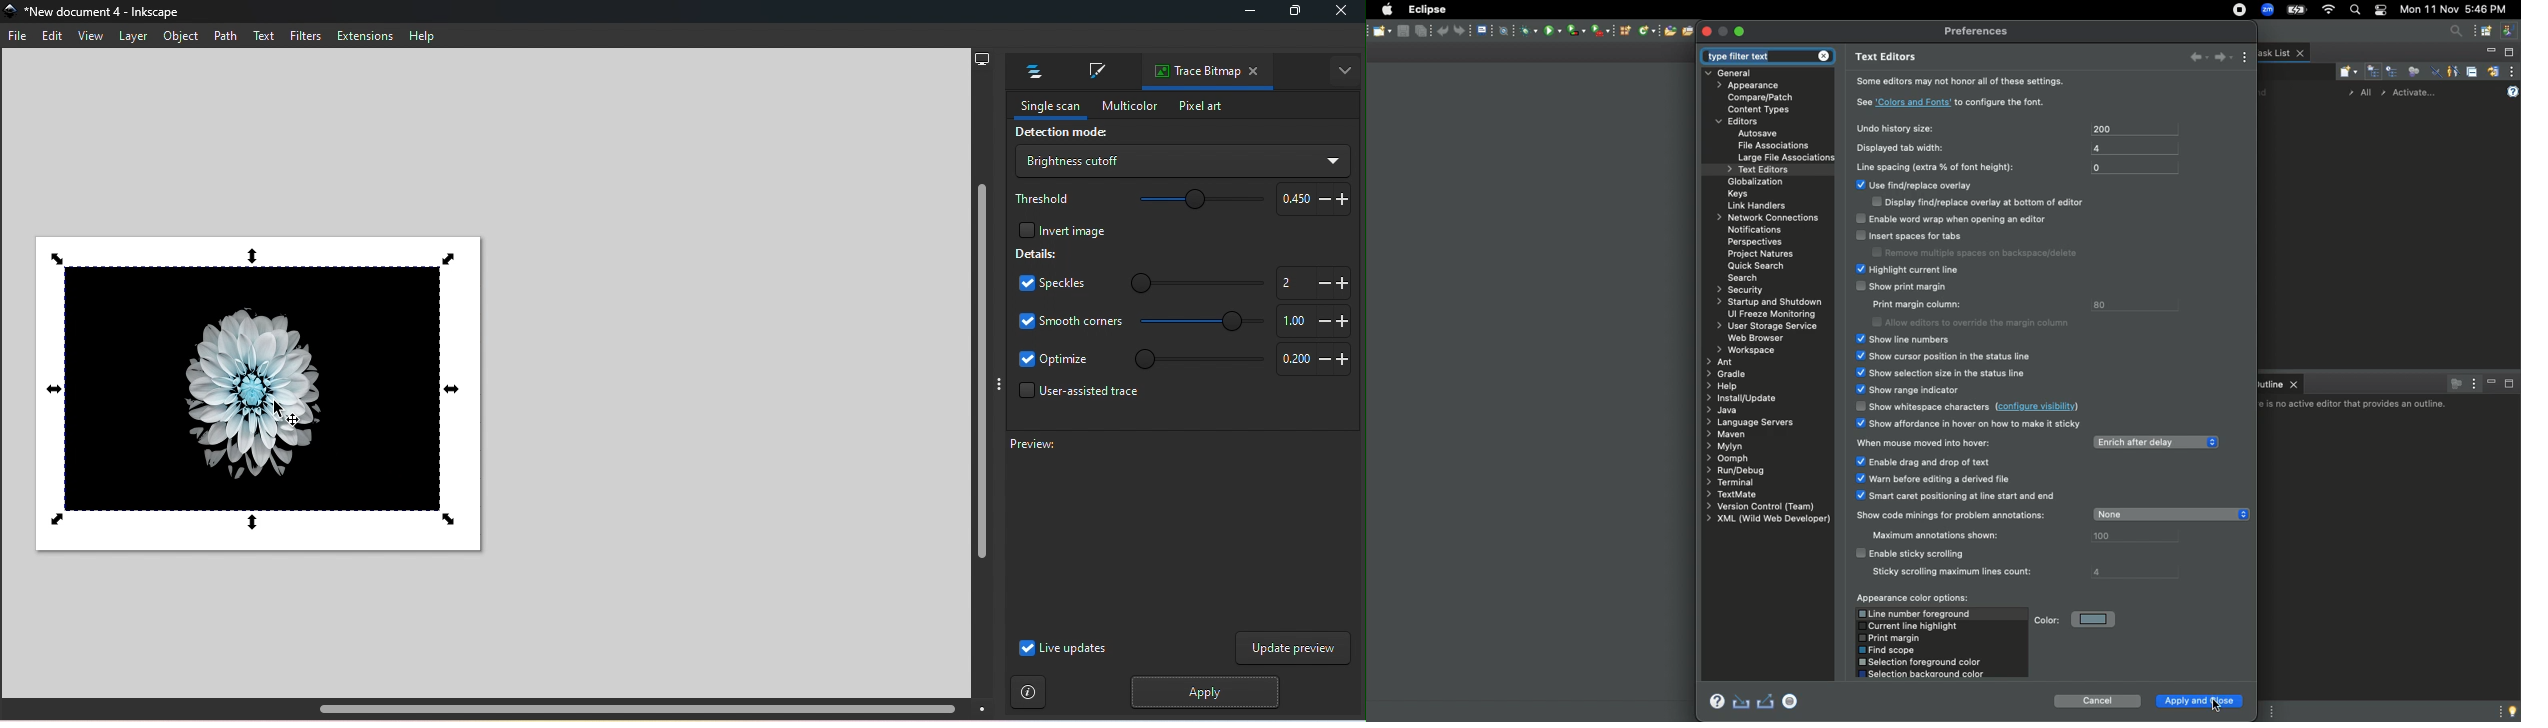 The width and height of the screenshot is (2548, 728). What do you see at coordinates (1292, 14) in the screenshot?
I see `Maximize` at bounding box center [1292, 14].